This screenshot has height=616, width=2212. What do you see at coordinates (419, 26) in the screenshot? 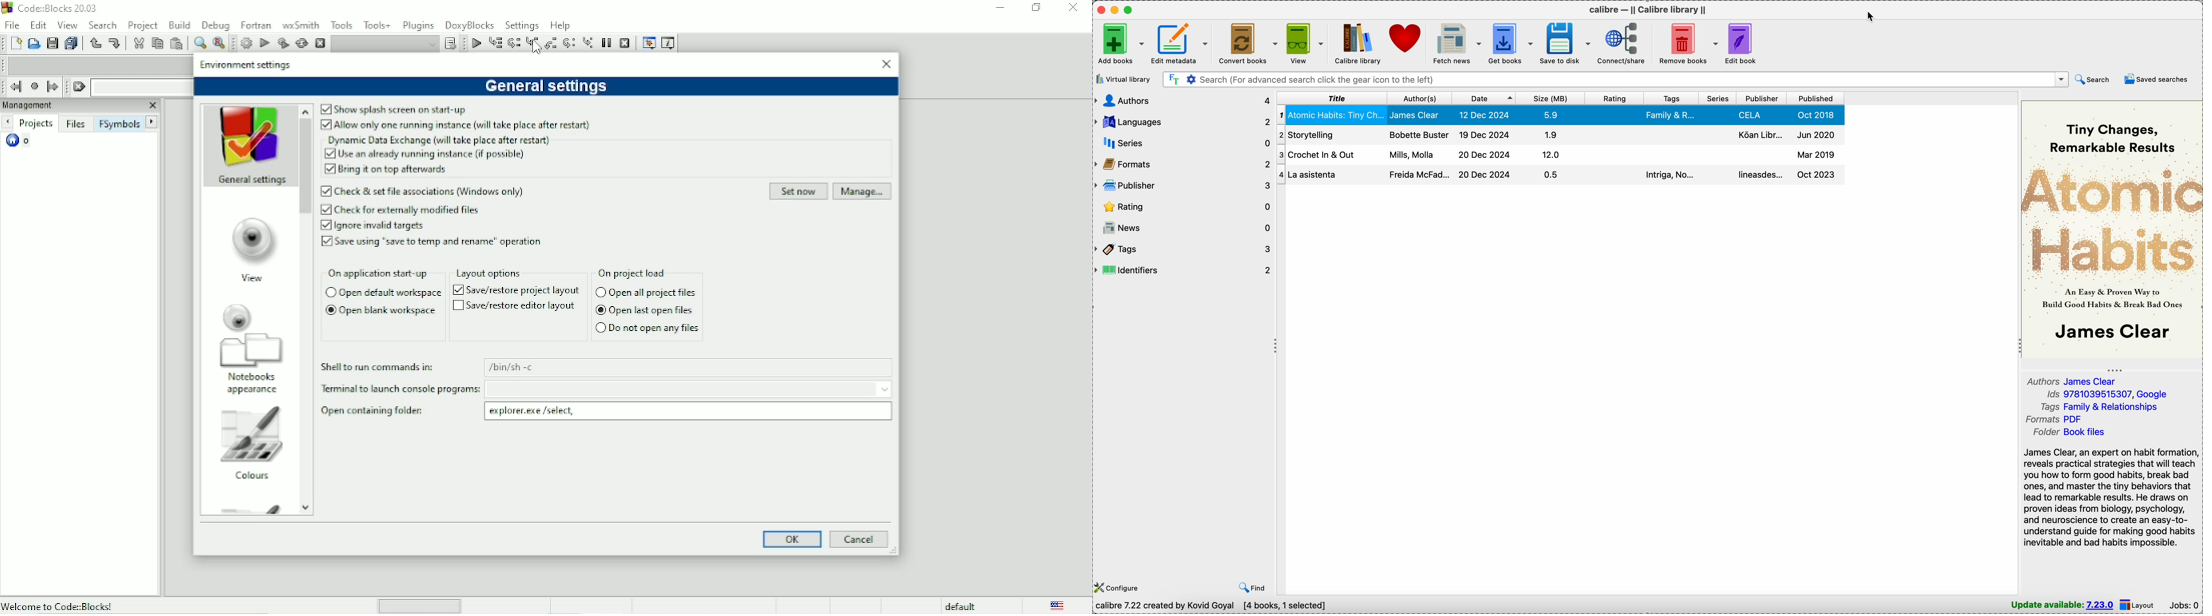
I see `Plugins` at bounding box center [419, 26].